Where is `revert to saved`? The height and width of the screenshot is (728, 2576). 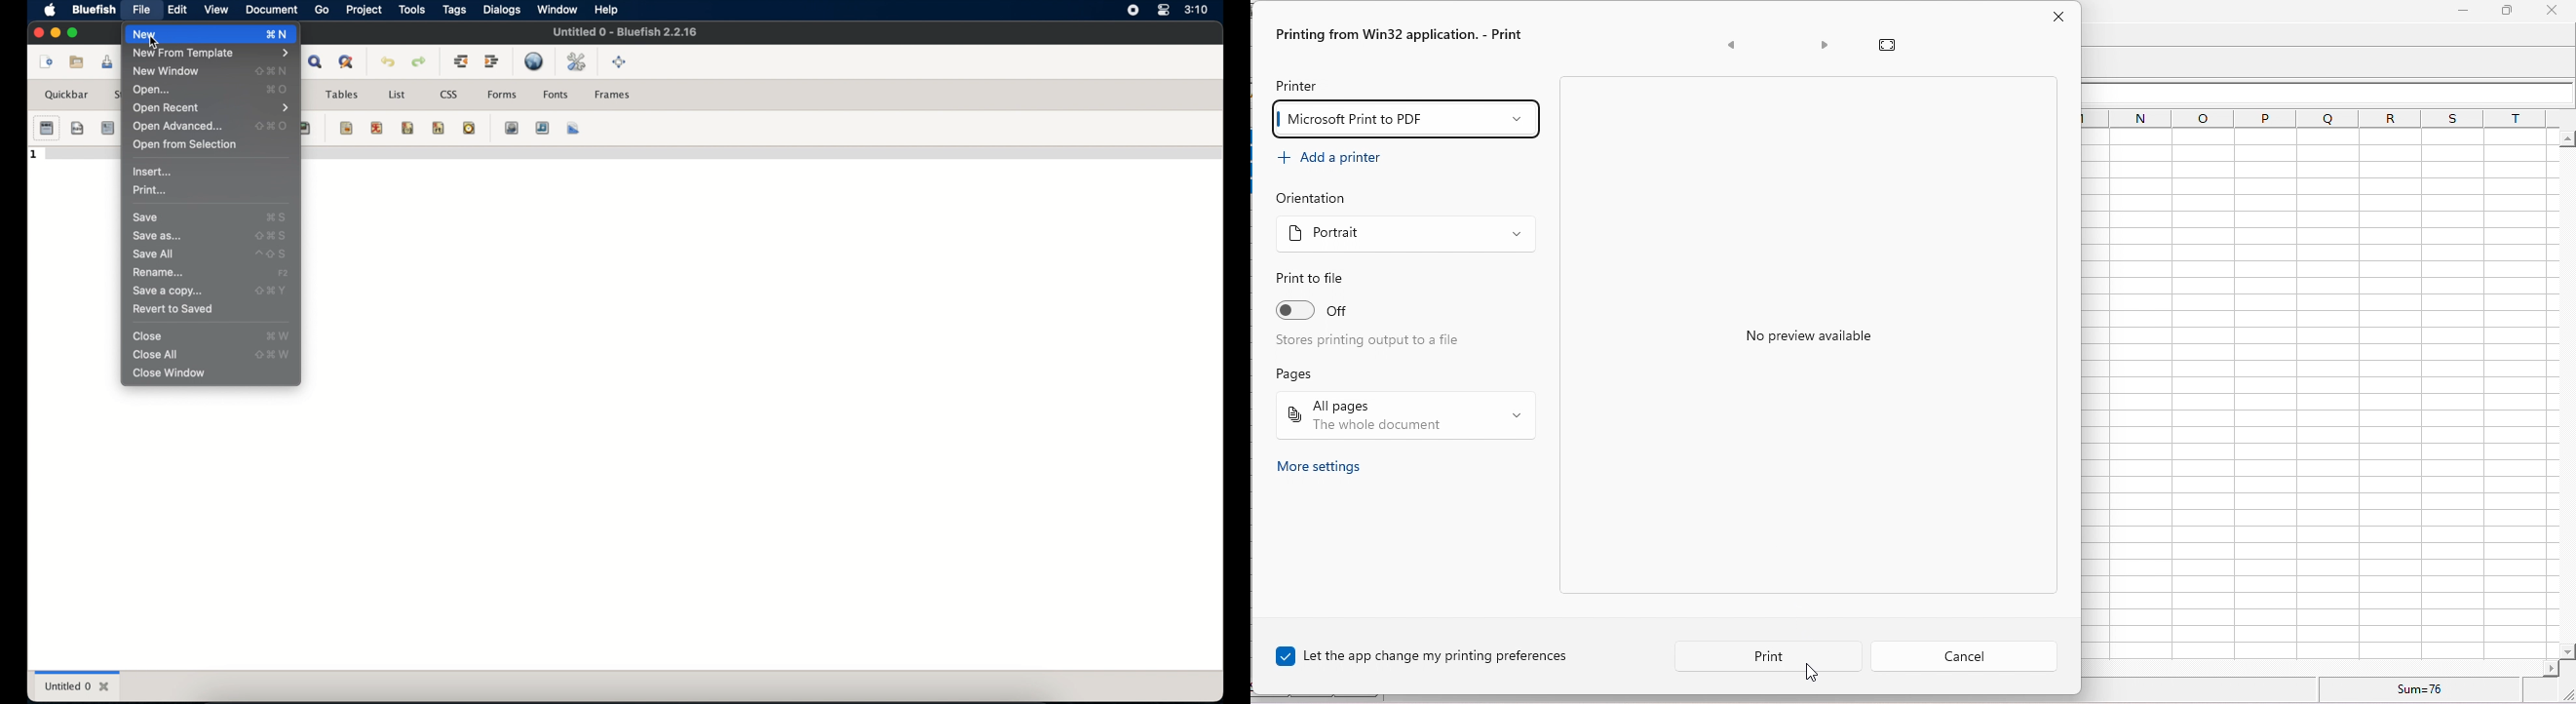
revert to saved is located at coordinates (173, 310).